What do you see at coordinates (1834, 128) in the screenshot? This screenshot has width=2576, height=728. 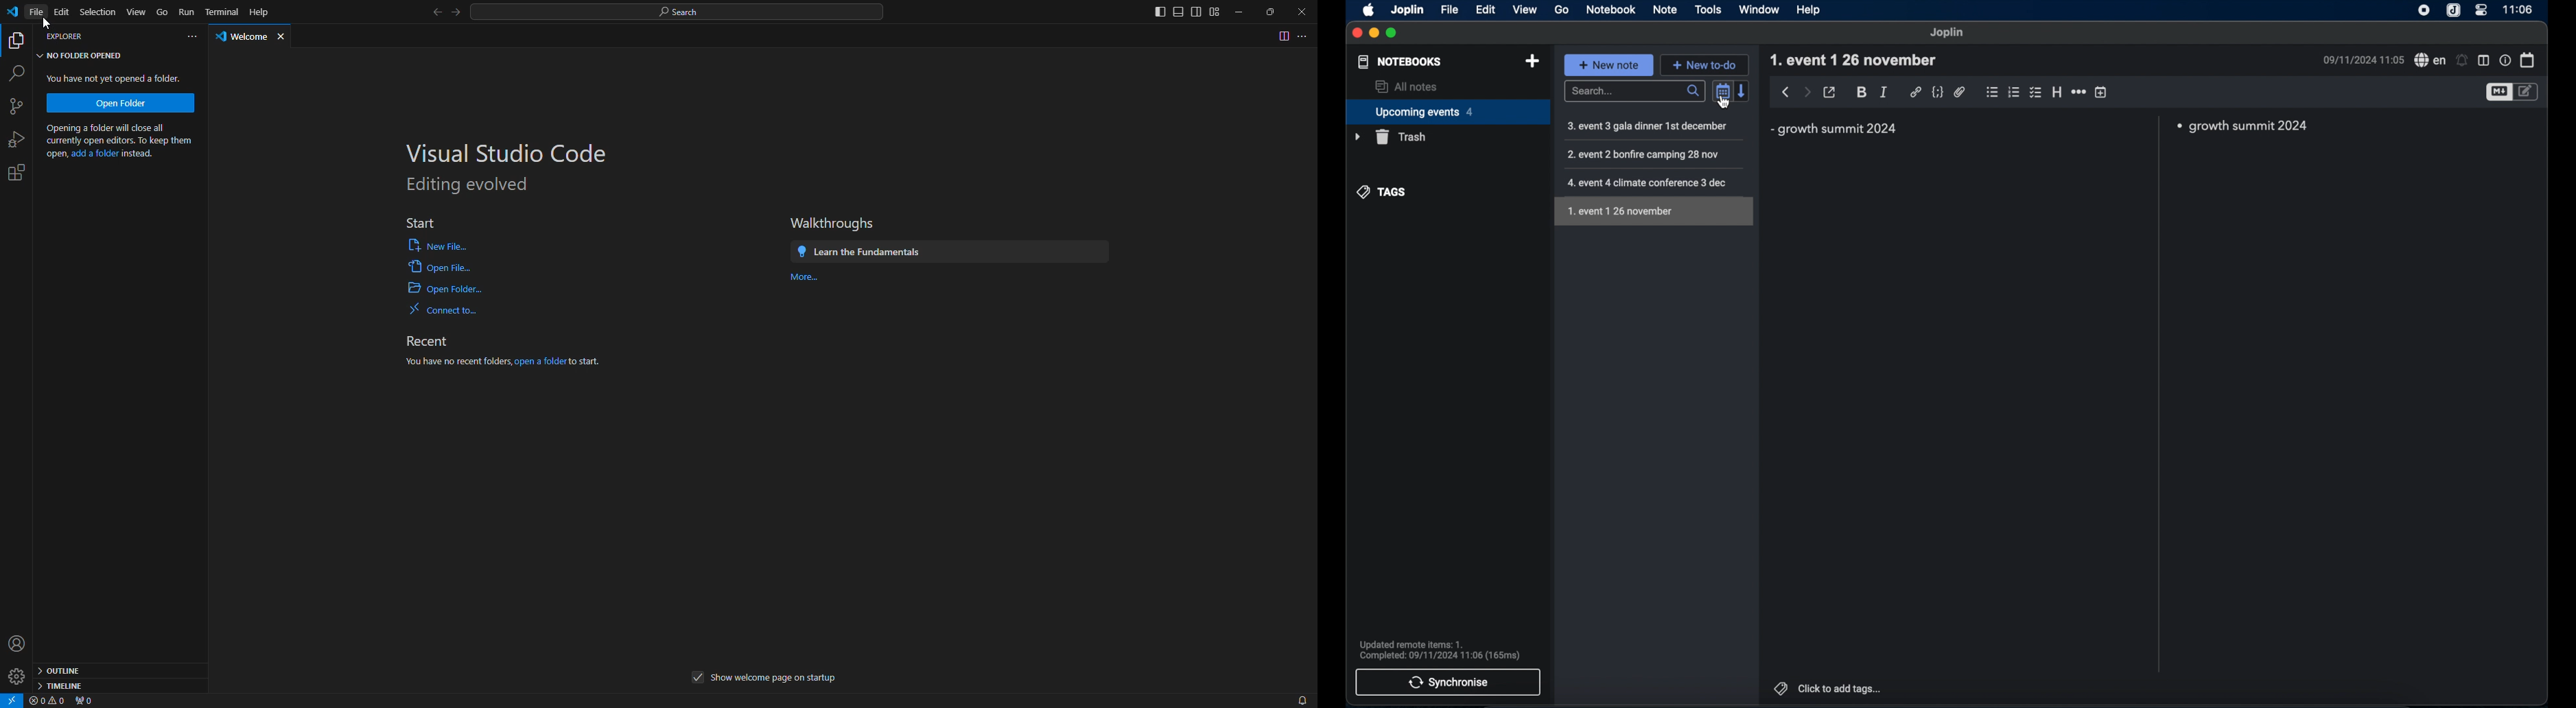 I see `growth summit 2024` at bounding box center [1834, 128].